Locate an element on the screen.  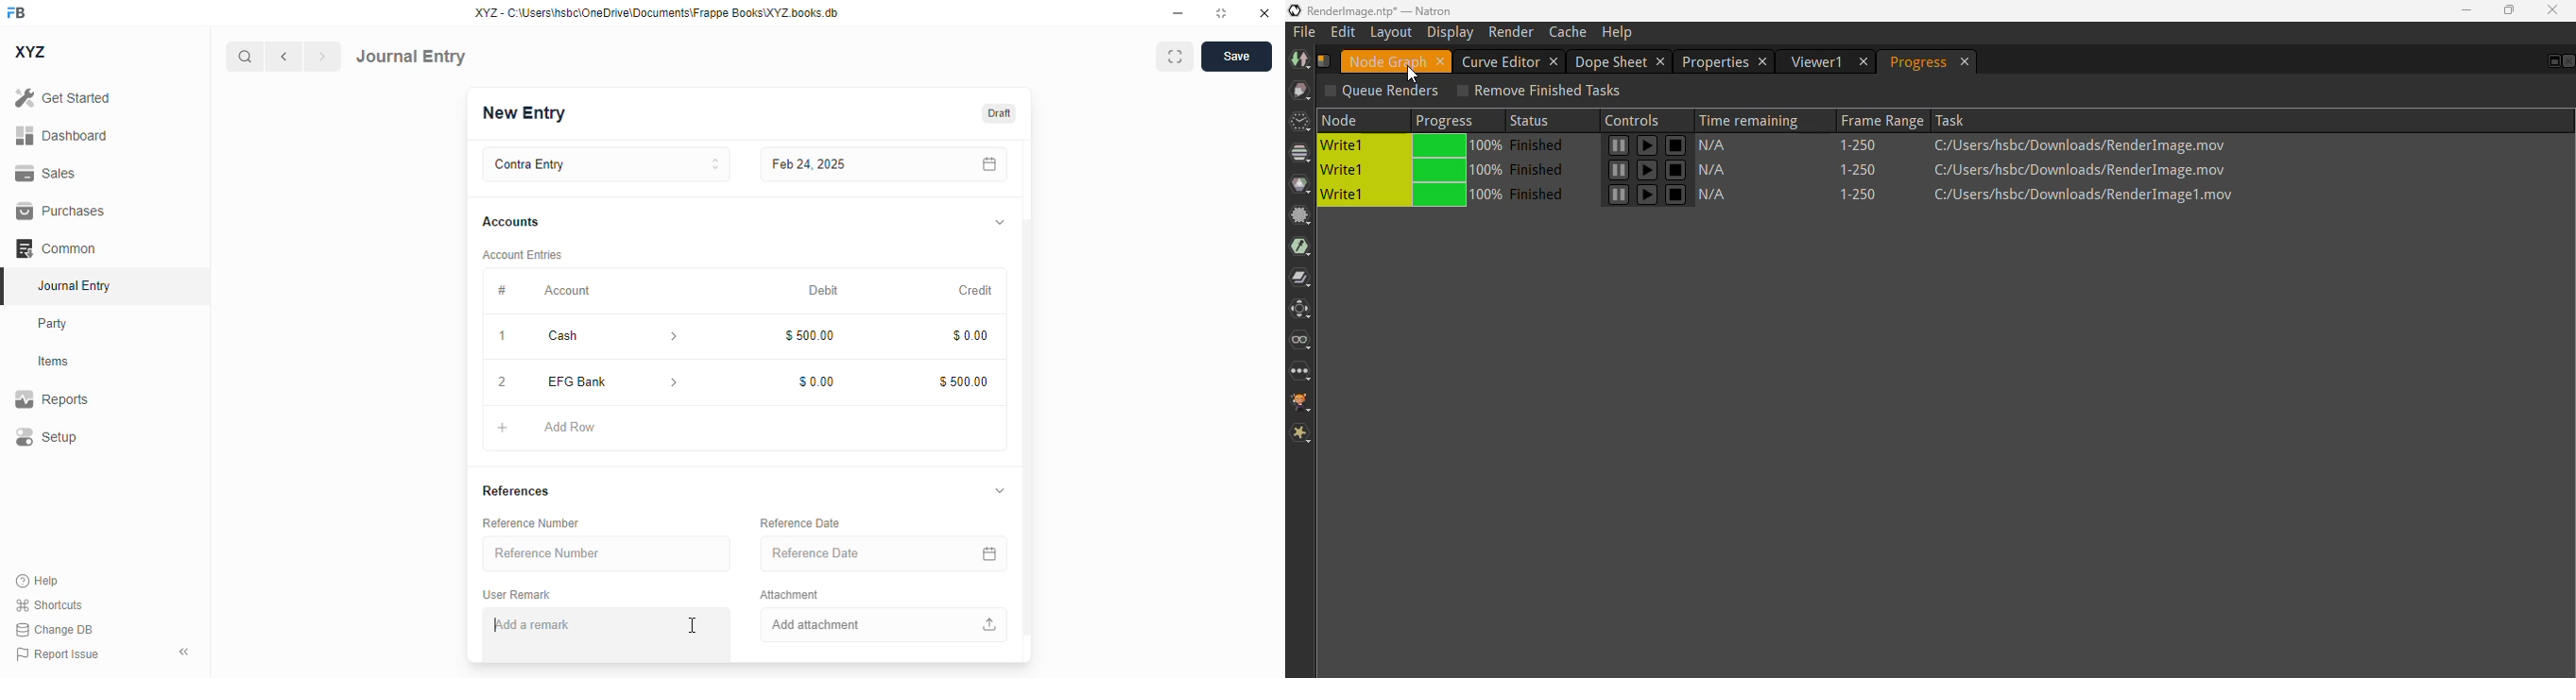
account is located at coordinates (567, 291).